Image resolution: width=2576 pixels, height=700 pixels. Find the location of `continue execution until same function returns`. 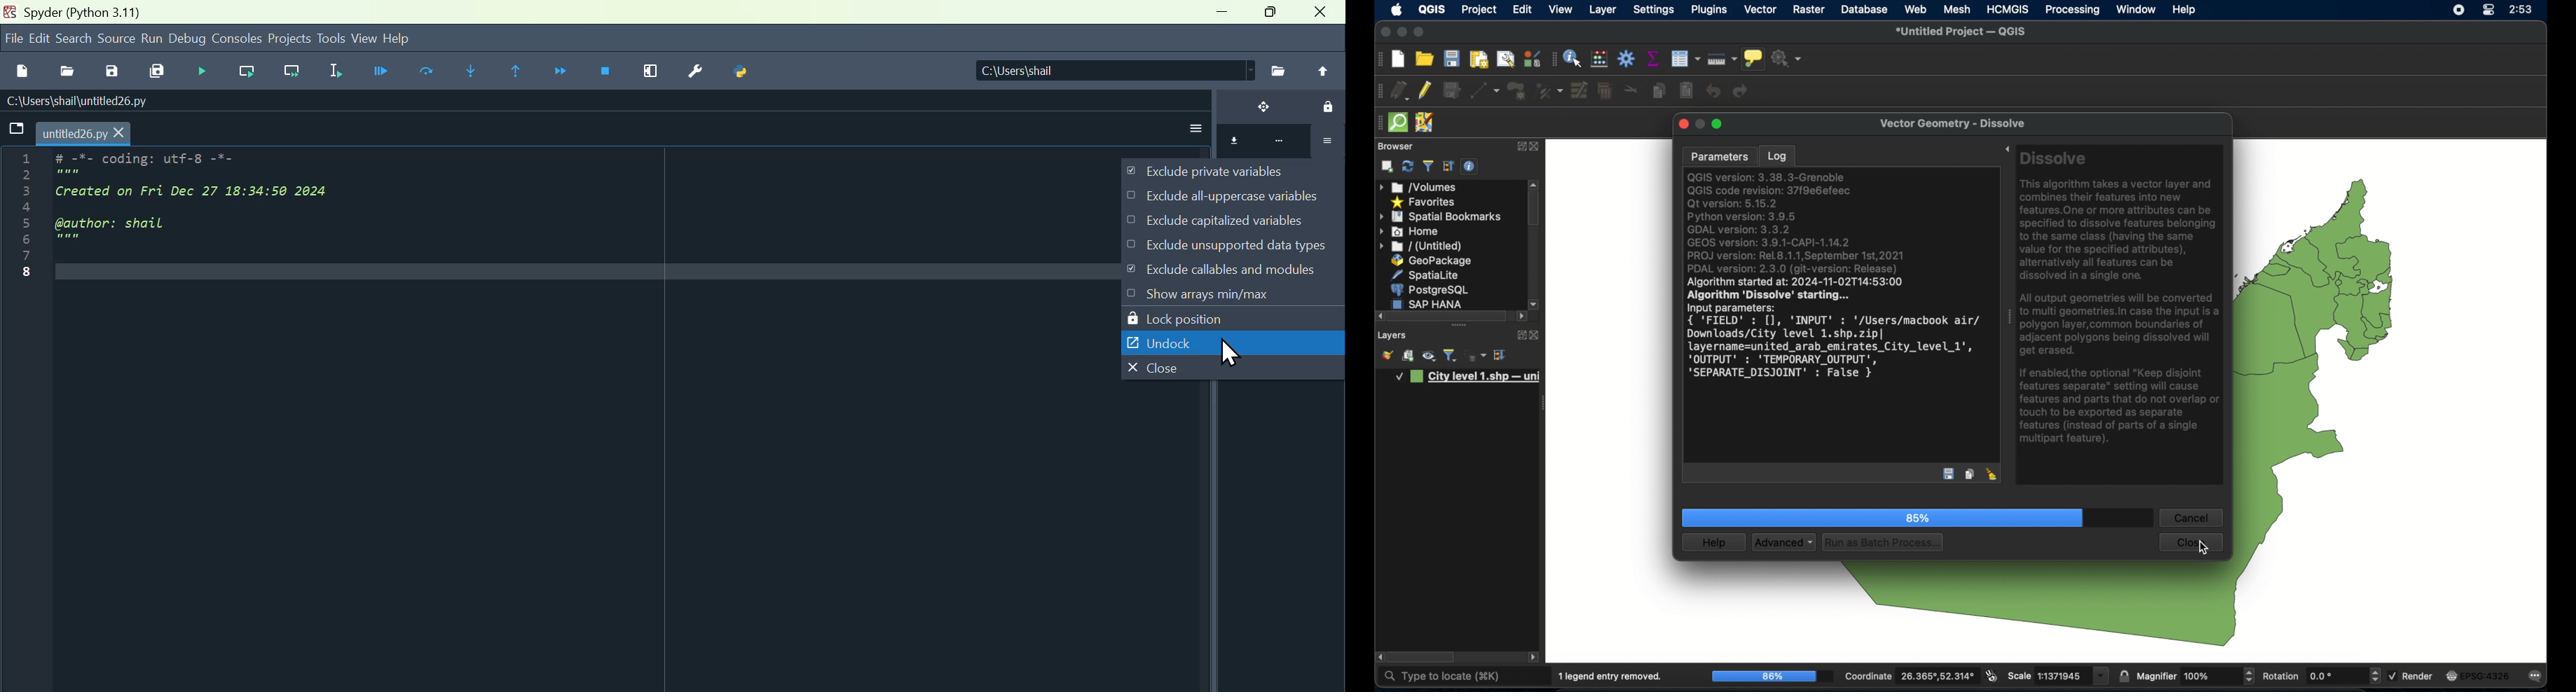

continue execution until same function returns is located at coordinates (518, 70).